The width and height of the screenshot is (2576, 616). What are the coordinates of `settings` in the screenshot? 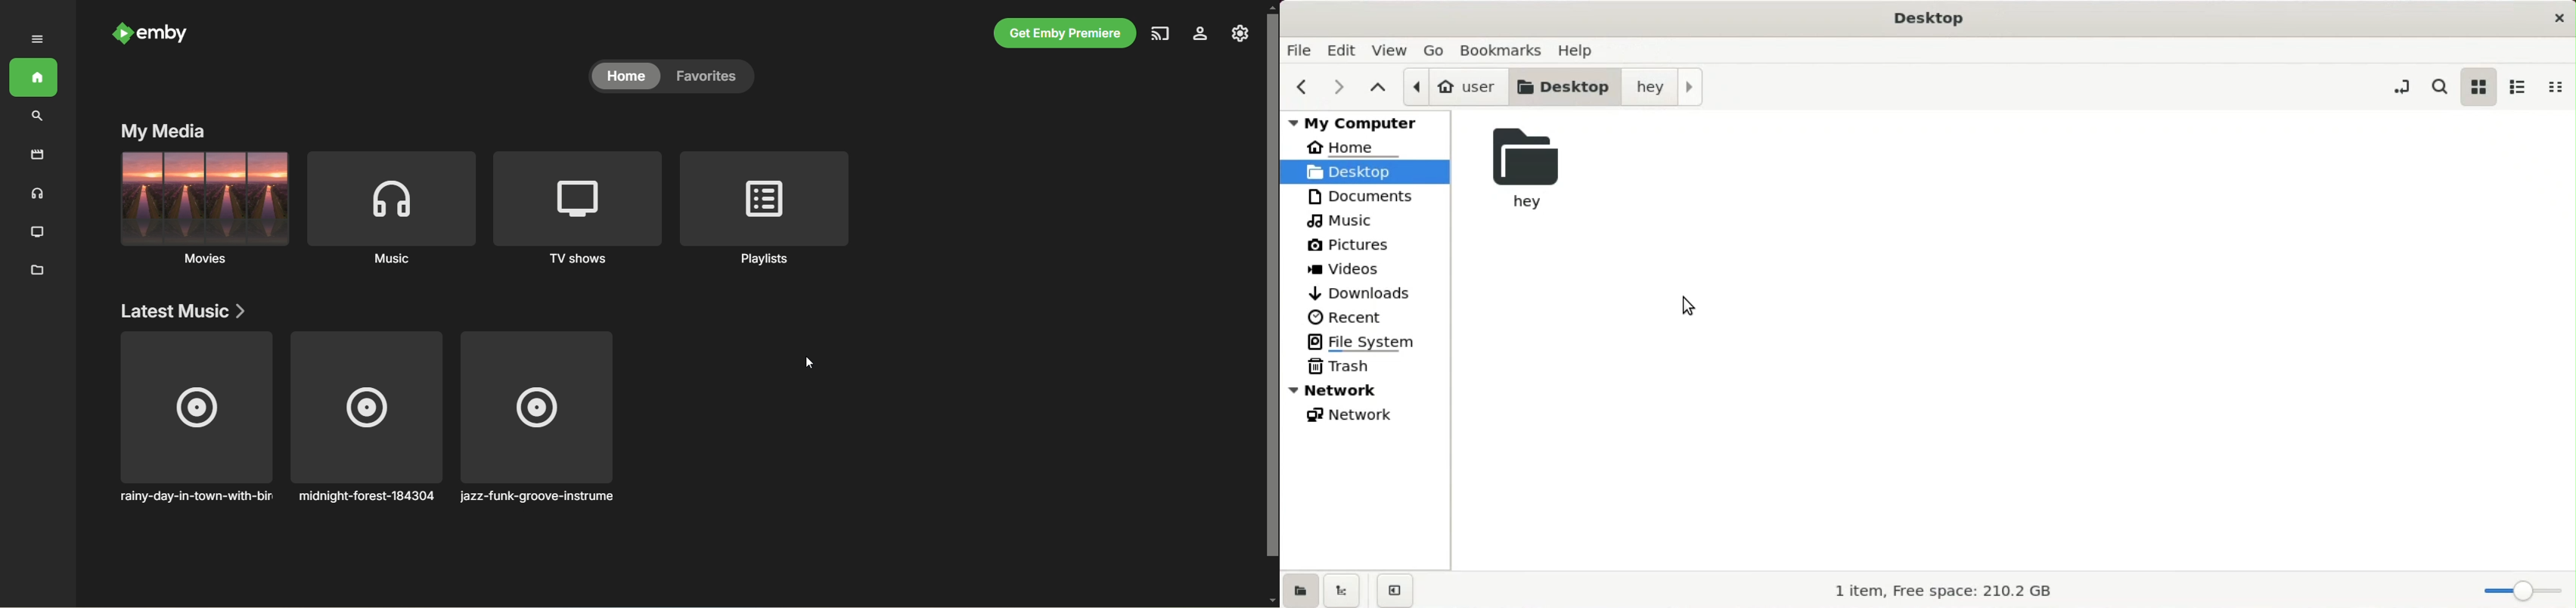 It's located at (1201, 34).